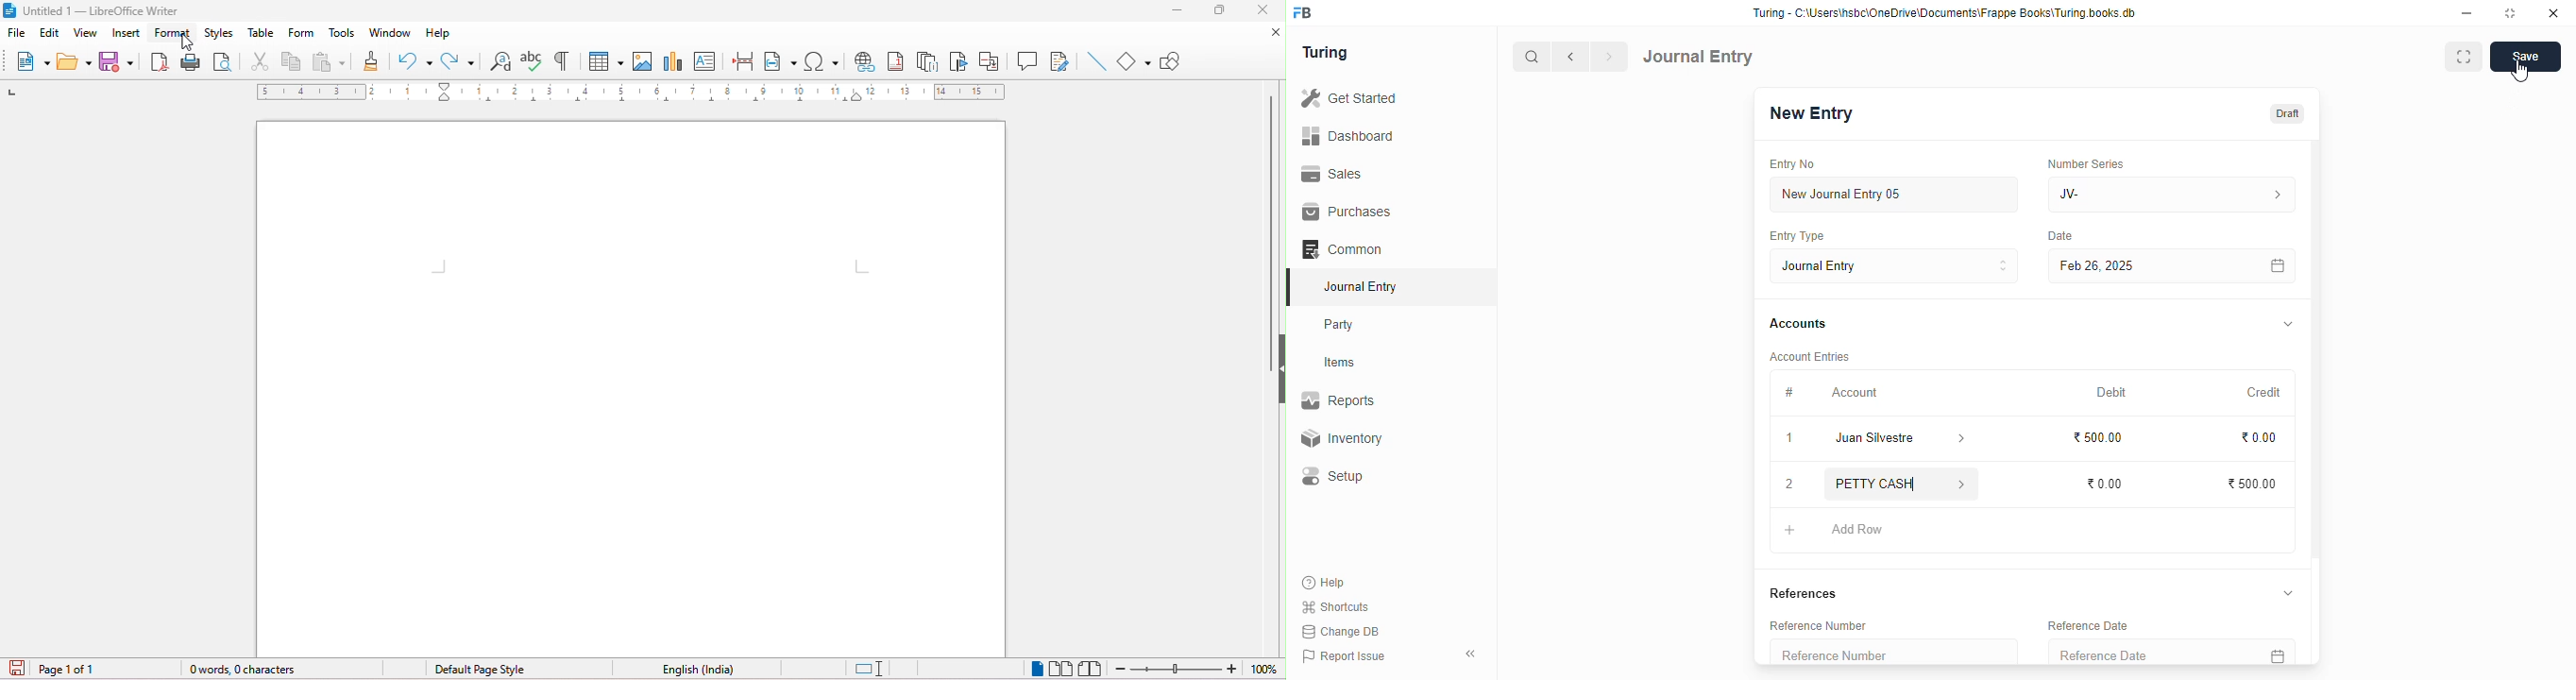  I want to click on calendar icon, so click(2277, 265).